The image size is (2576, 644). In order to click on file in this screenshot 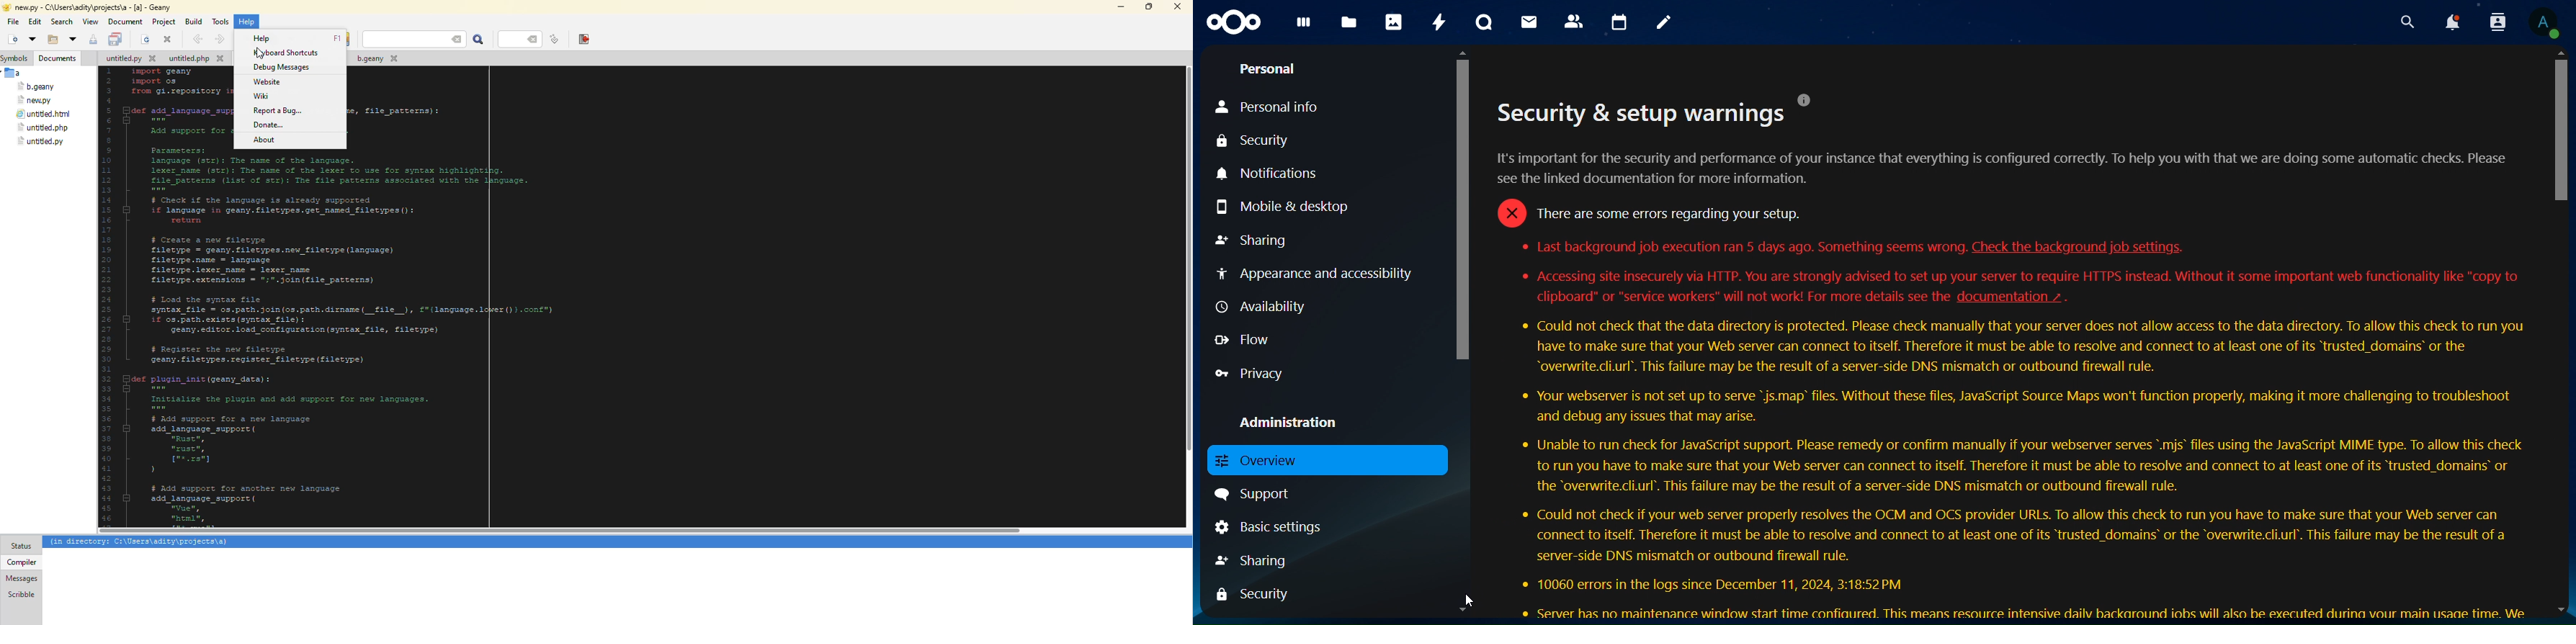, I will do `click(42, 128)`.